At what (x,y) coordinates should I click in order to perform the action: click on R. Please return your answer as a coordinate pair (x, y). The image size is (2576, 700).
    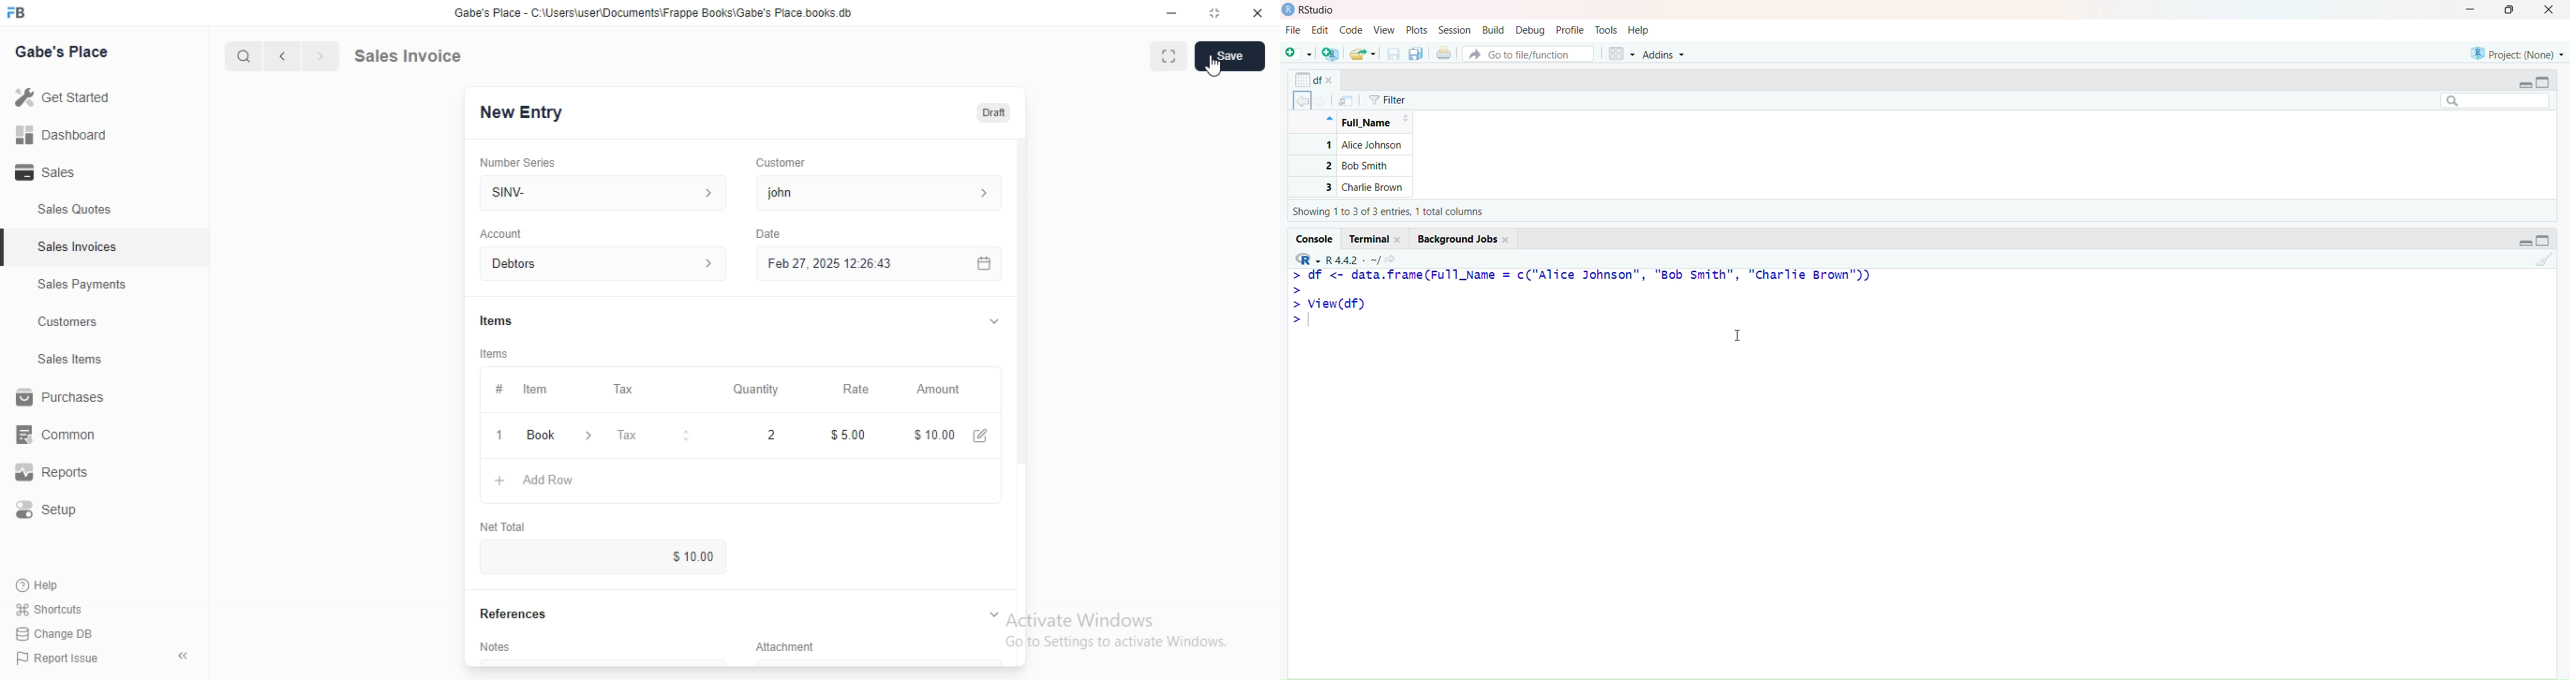
    Looking at the image, I should click on (1306, 257).